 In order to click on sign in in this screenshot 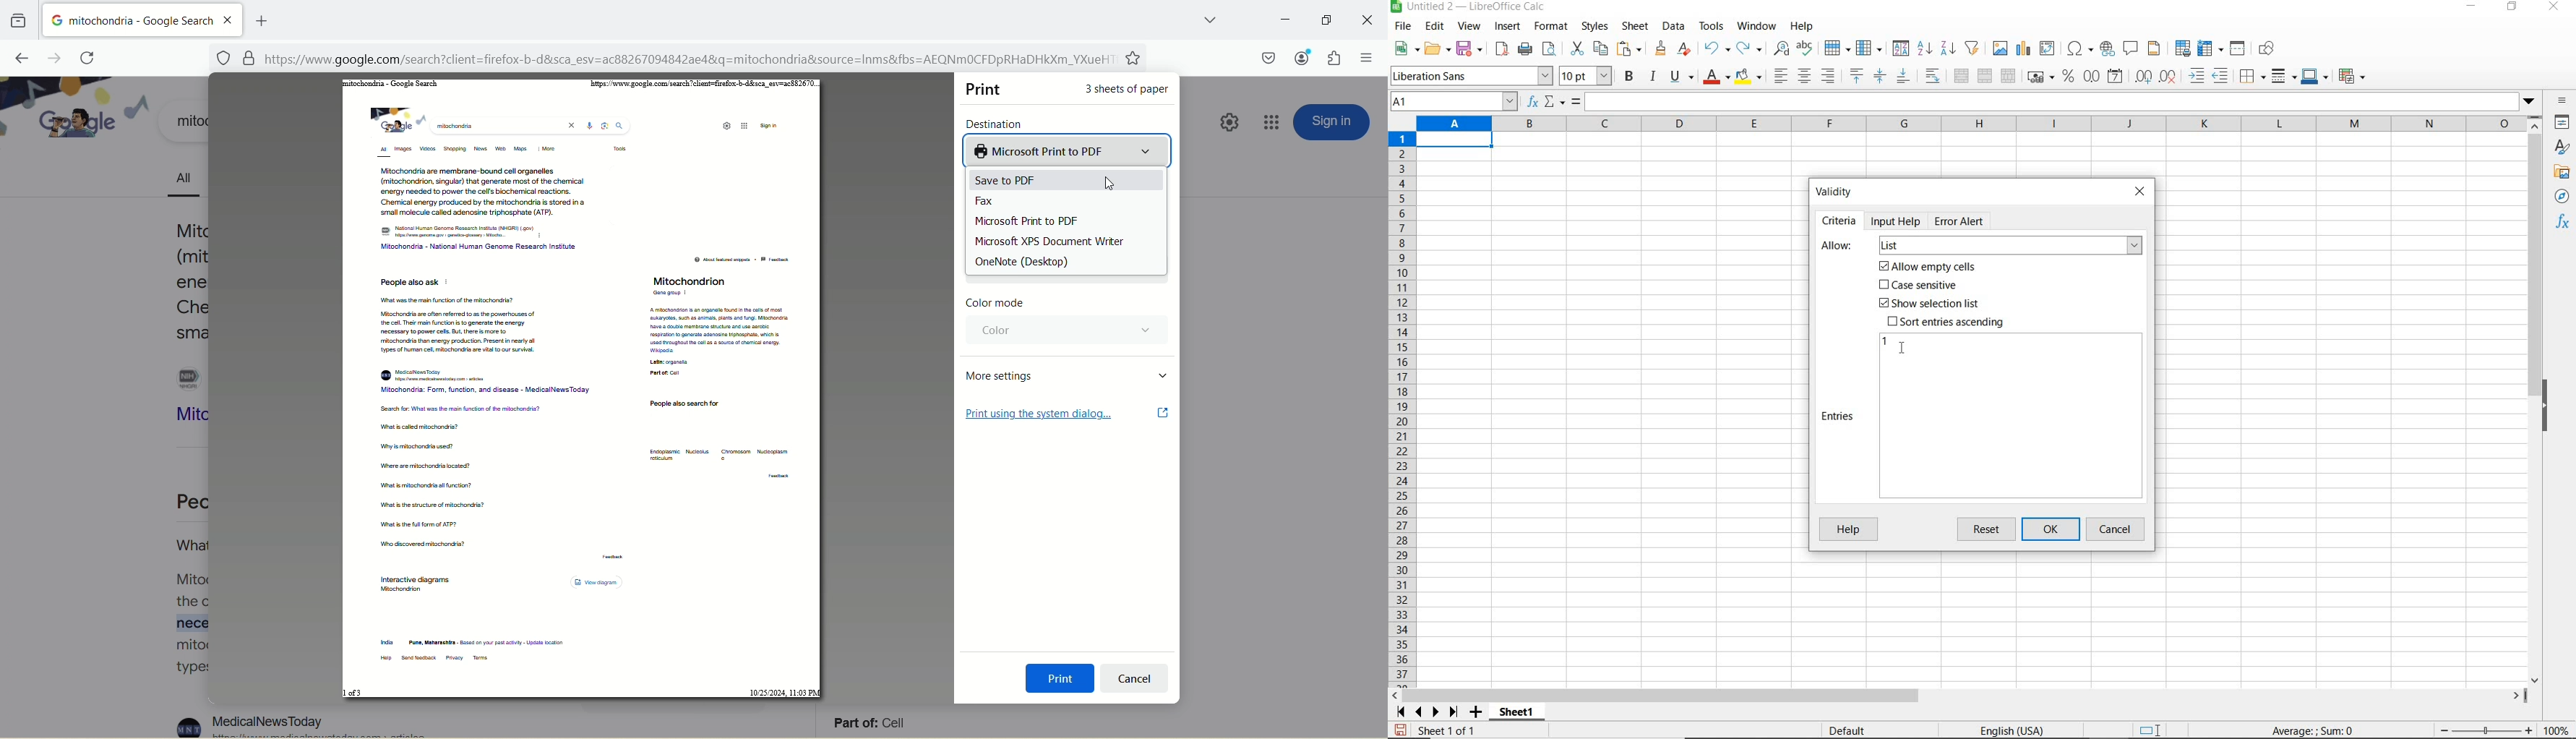, I will do `click(1333, 122)`.